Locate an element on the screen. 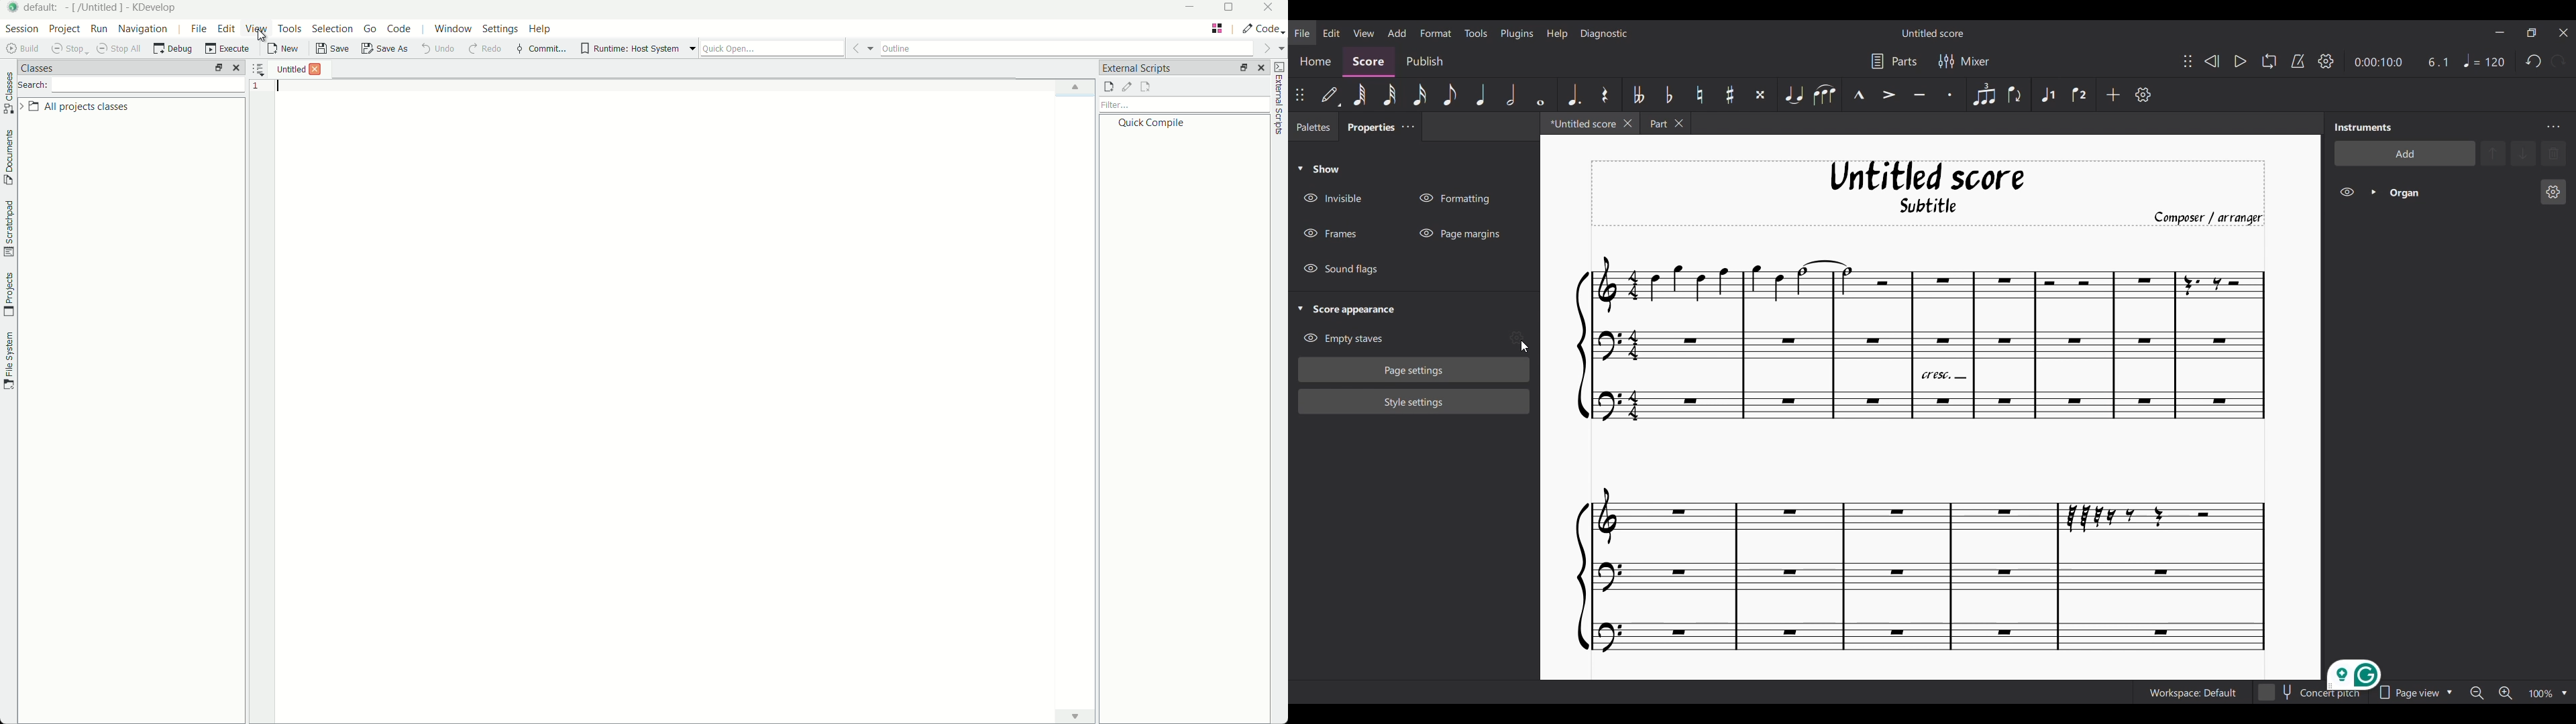  Delete selection is located at coordinates (2553, 154).